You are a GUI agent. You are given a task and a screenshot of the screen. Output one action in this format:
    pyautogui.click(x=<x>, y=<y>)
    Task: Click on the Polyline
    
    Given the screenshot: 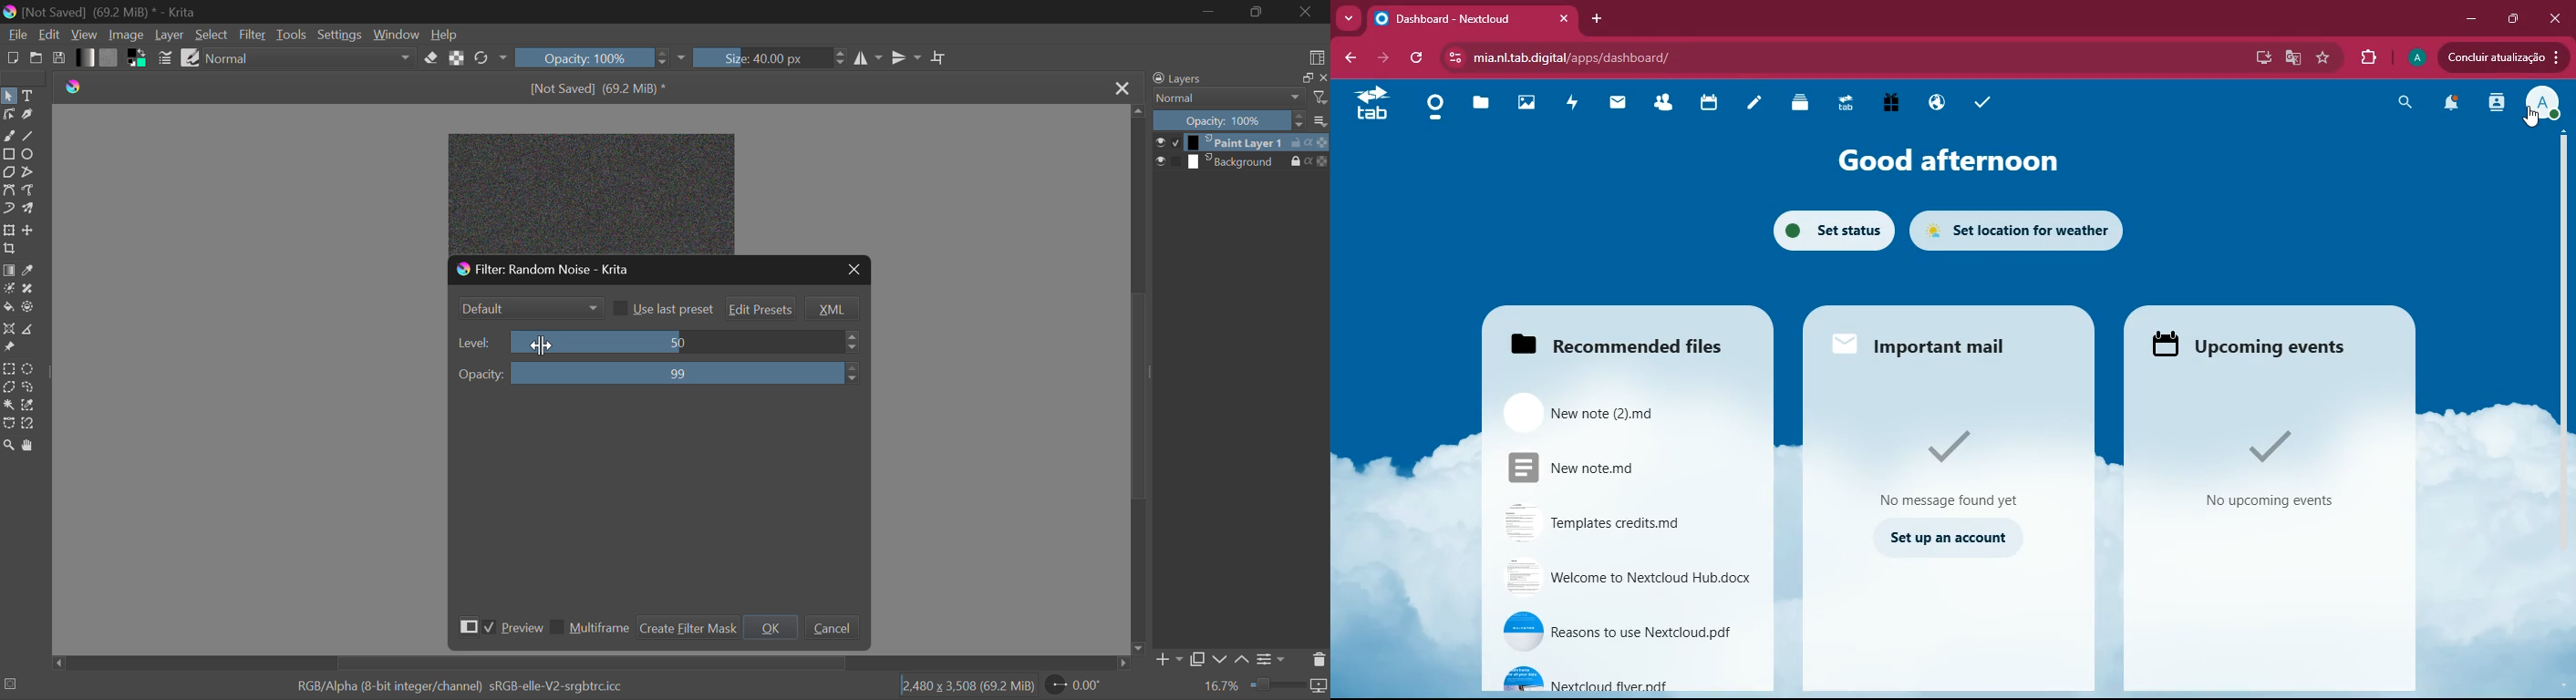 What is the action you would take?
    pyautogui.click(x=30, y=172)
    